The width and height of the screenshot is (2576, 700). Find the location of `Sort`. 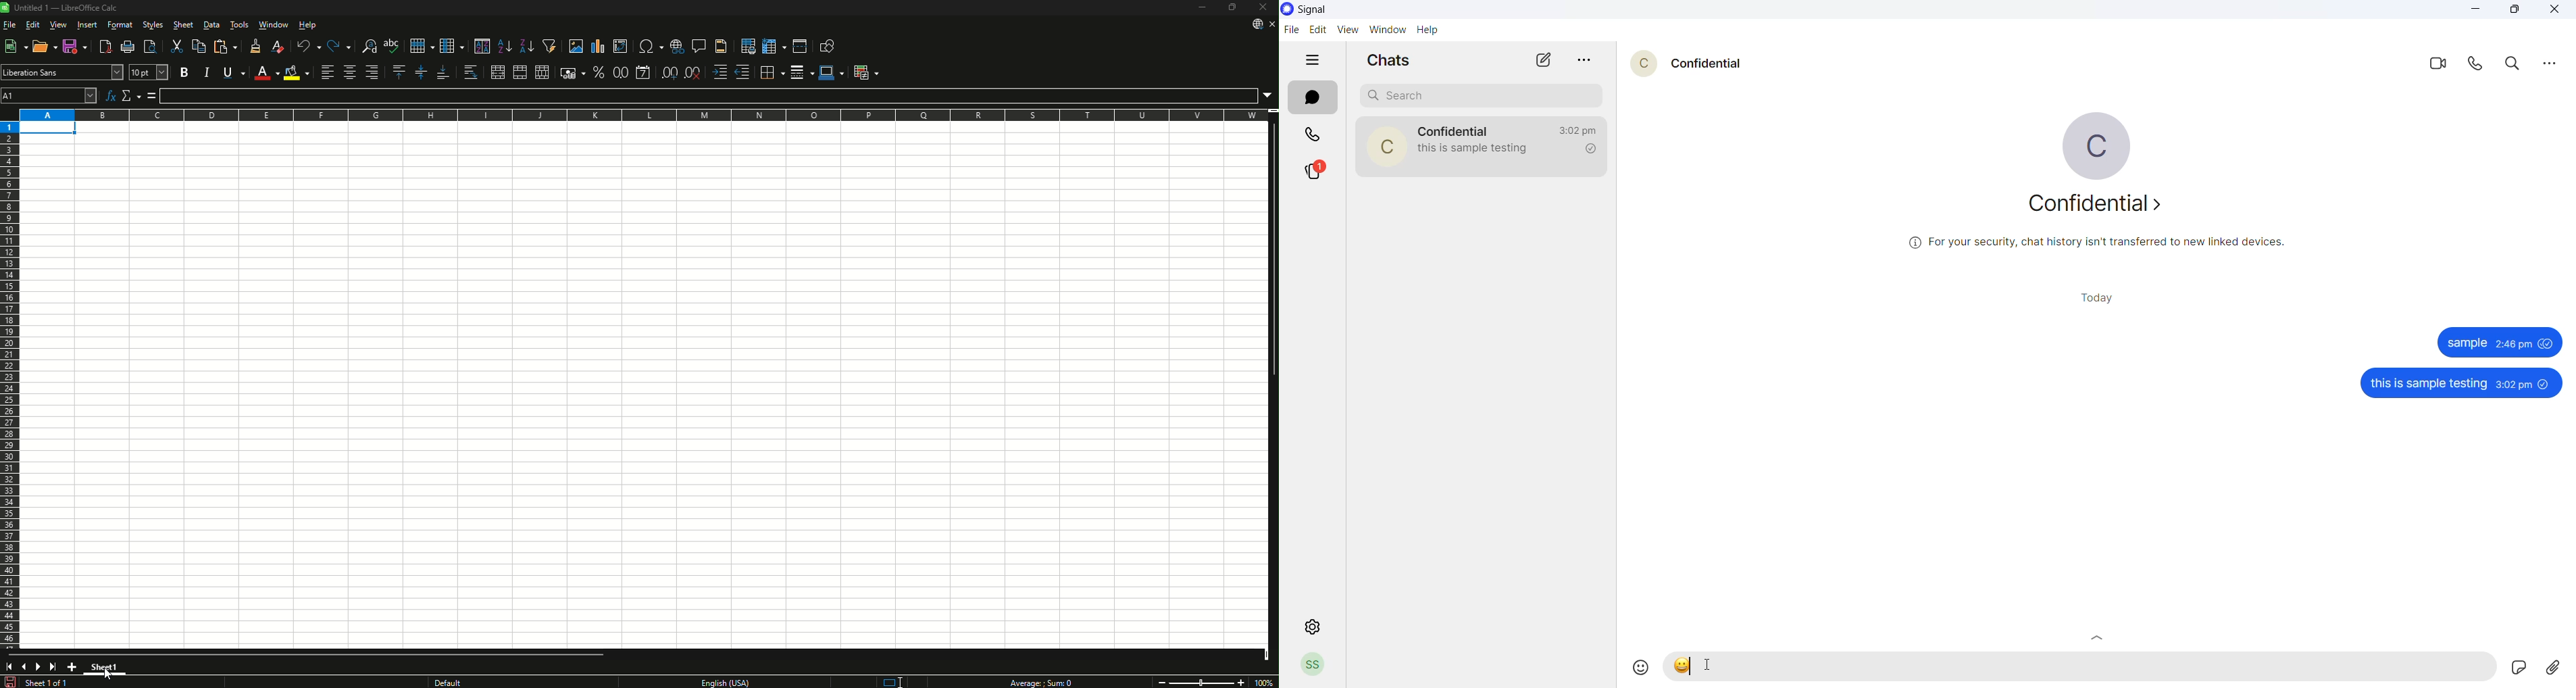

Sort is located at coordinates (482, 46).